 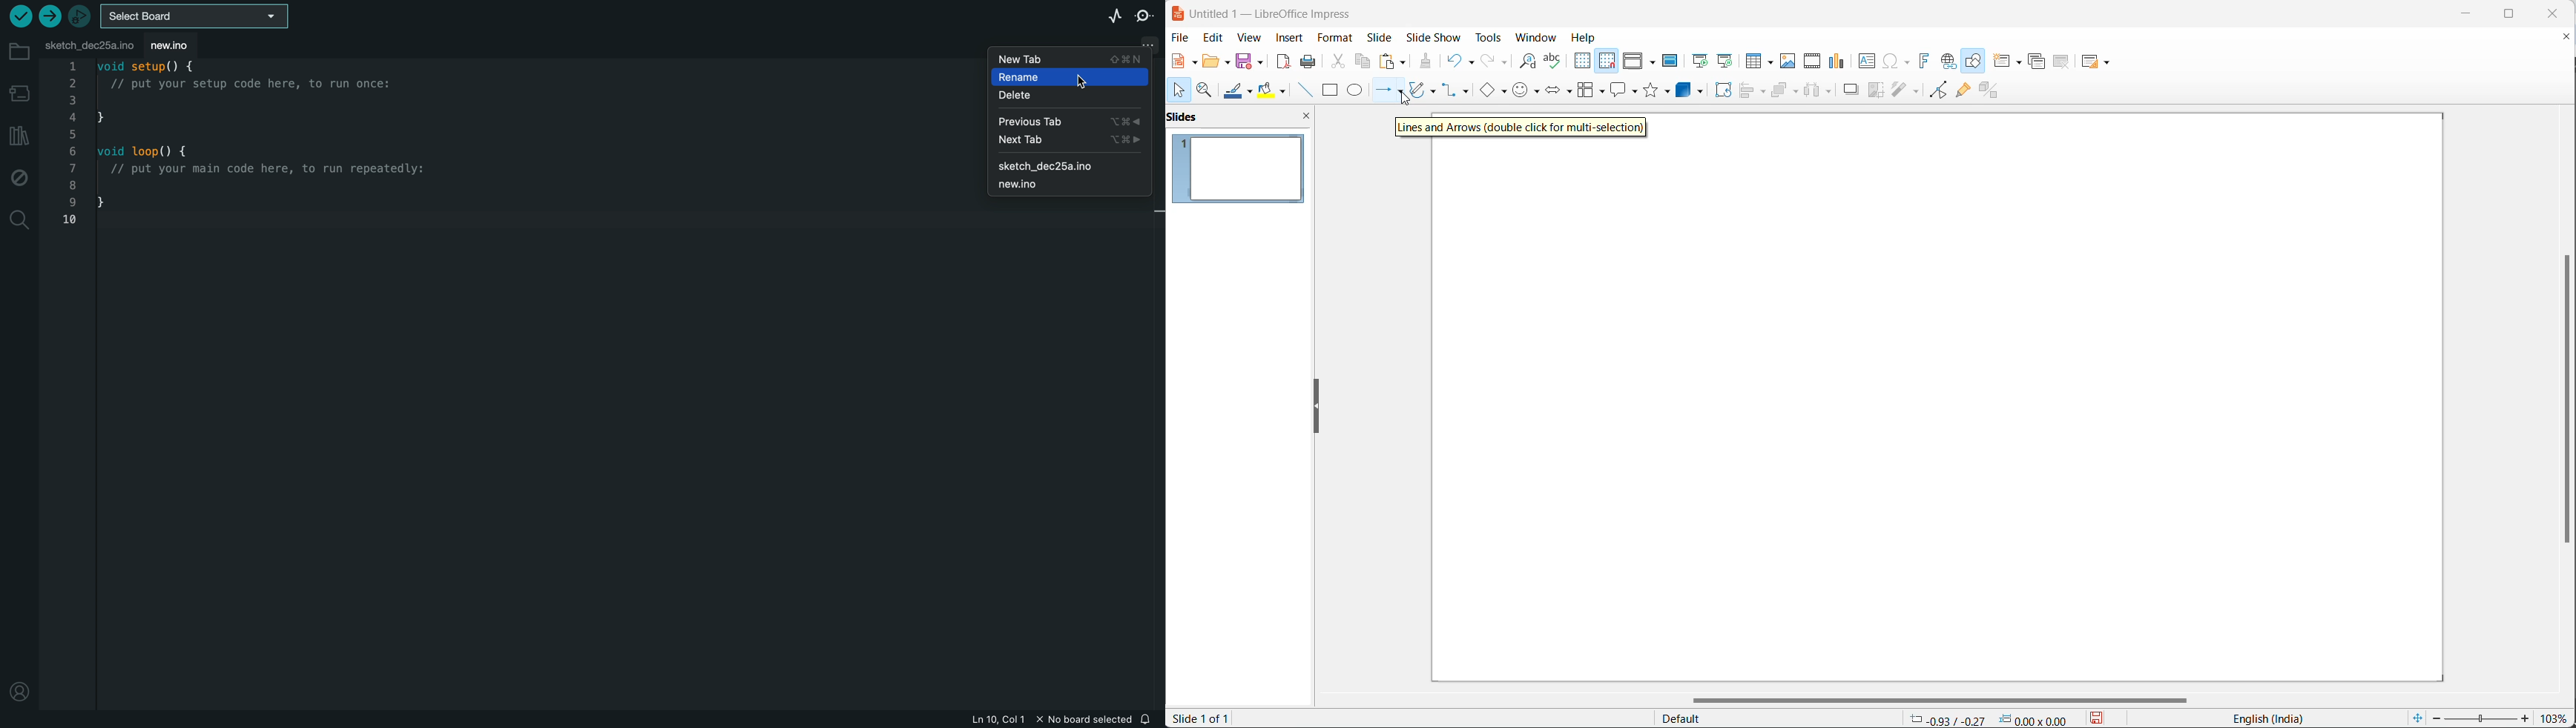 I want to click on file, so click(x=1179, y=37).